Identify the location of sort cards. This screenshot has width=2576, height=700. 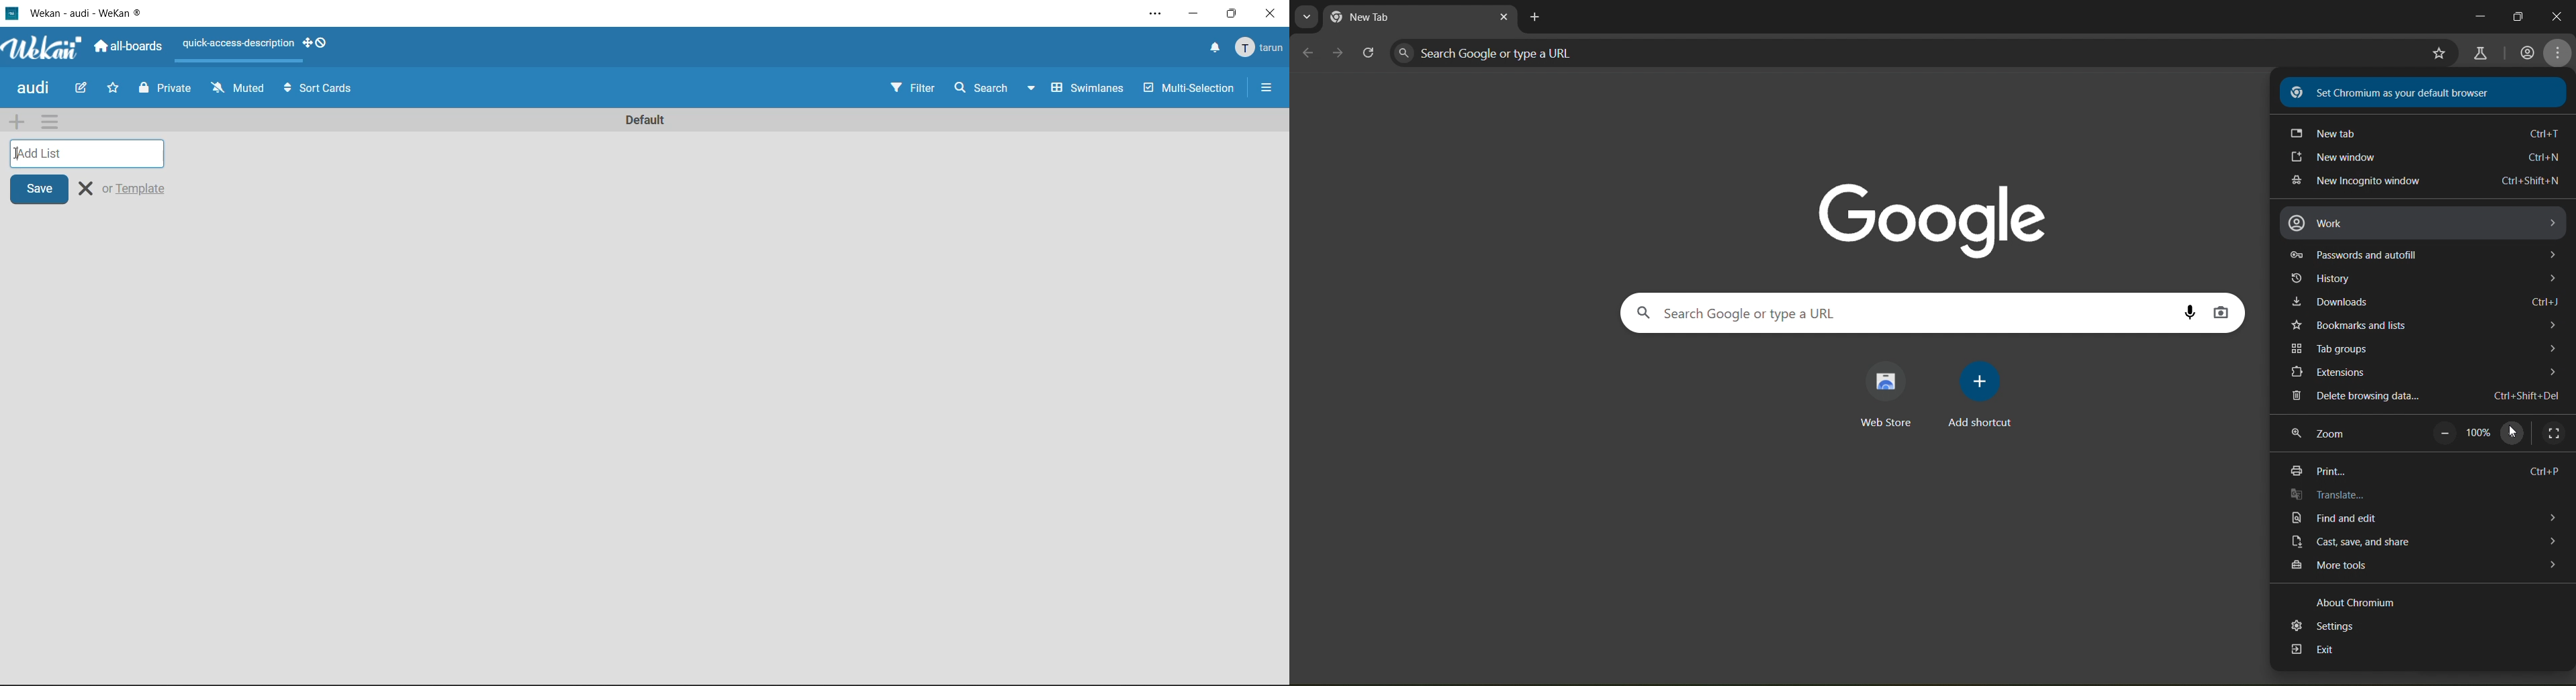
(327, 91).